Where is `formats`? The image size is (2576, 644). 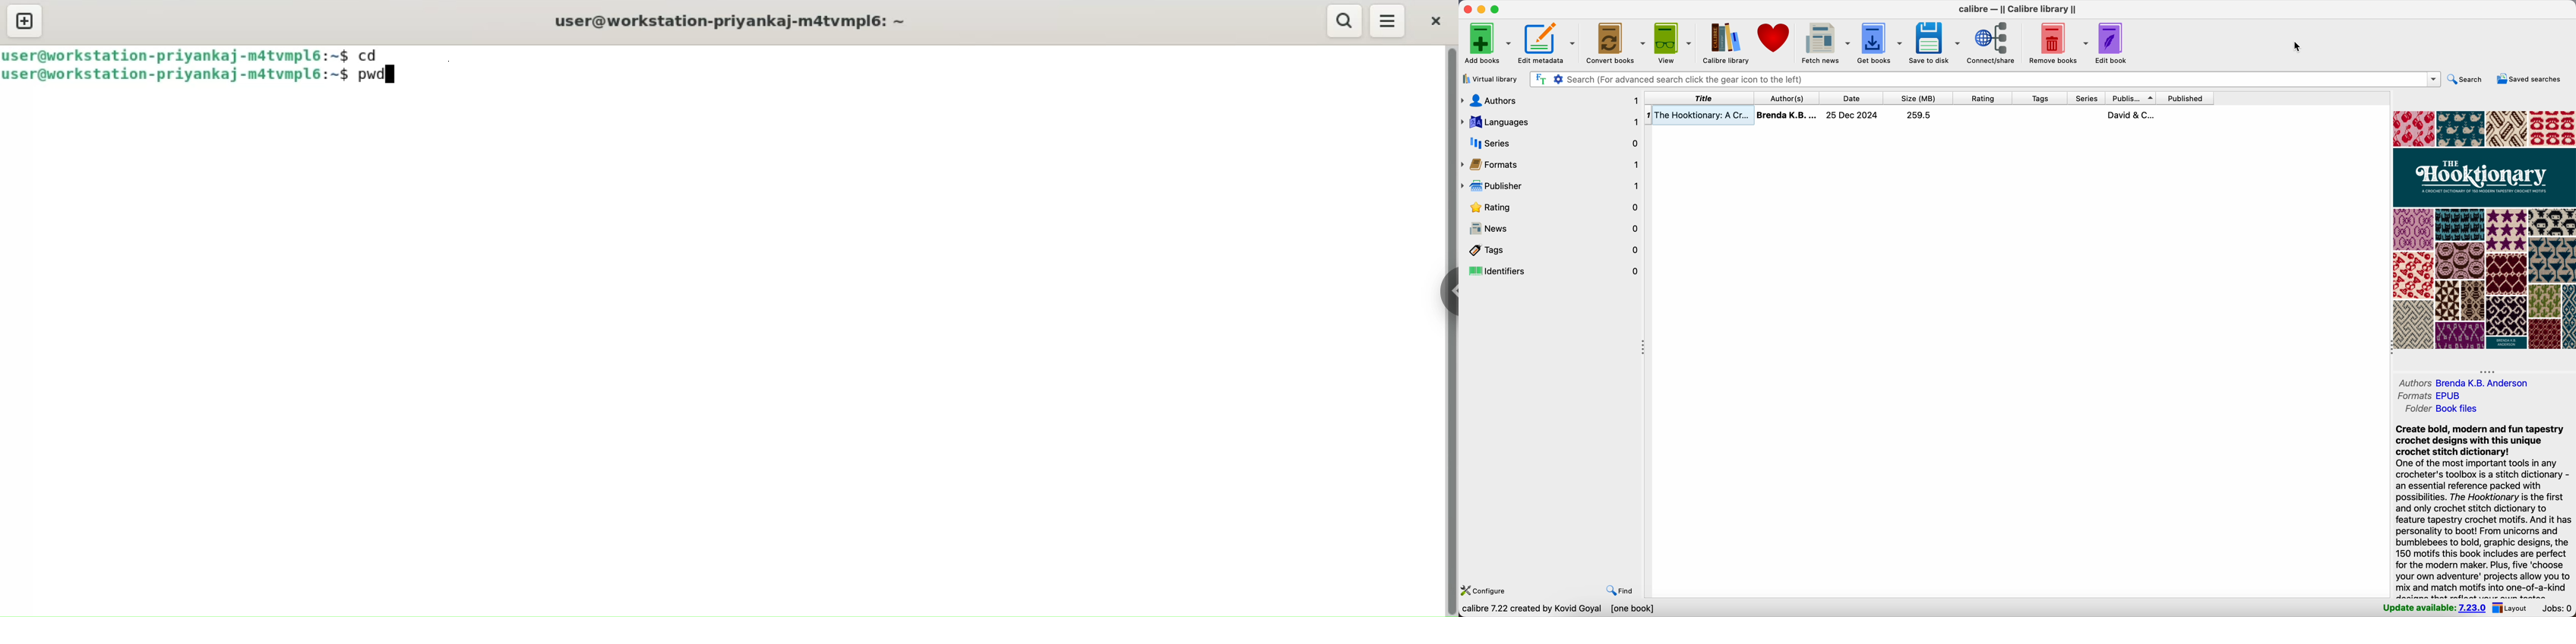
formats is located at coordinates (2432, 395).